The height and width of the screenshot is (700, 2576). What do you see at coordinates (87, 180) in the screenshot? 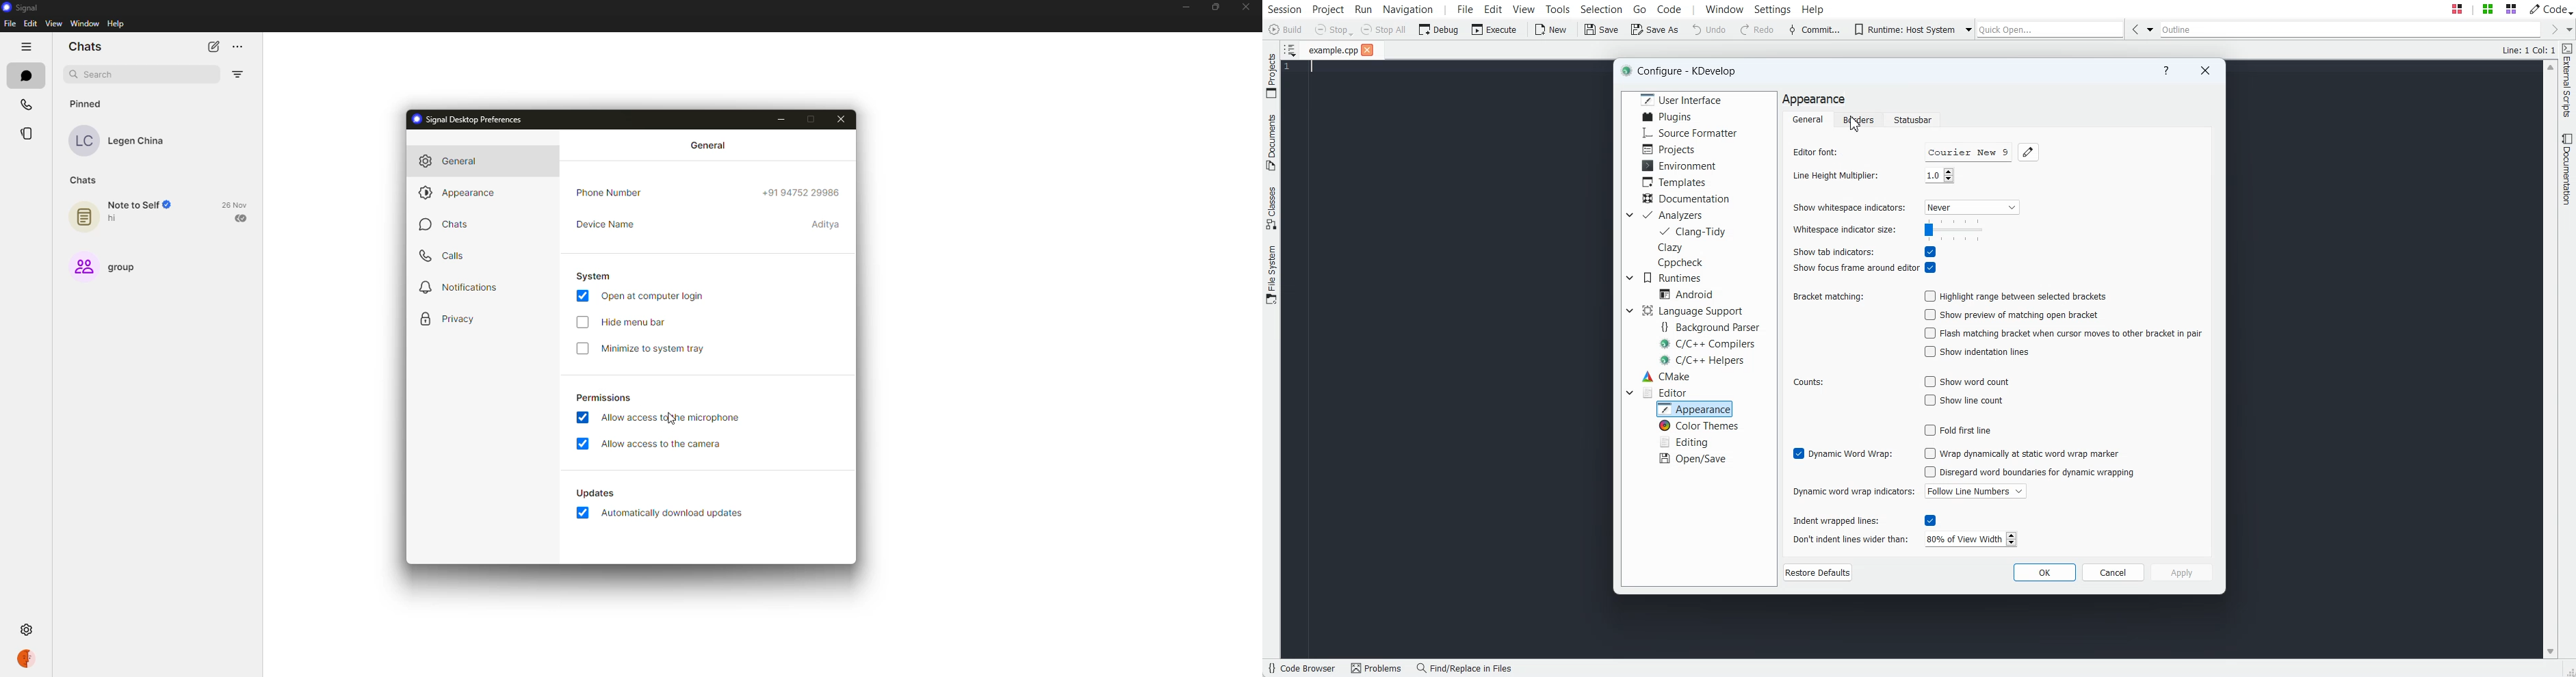
I see `chats` at bounding box center [87, 180].